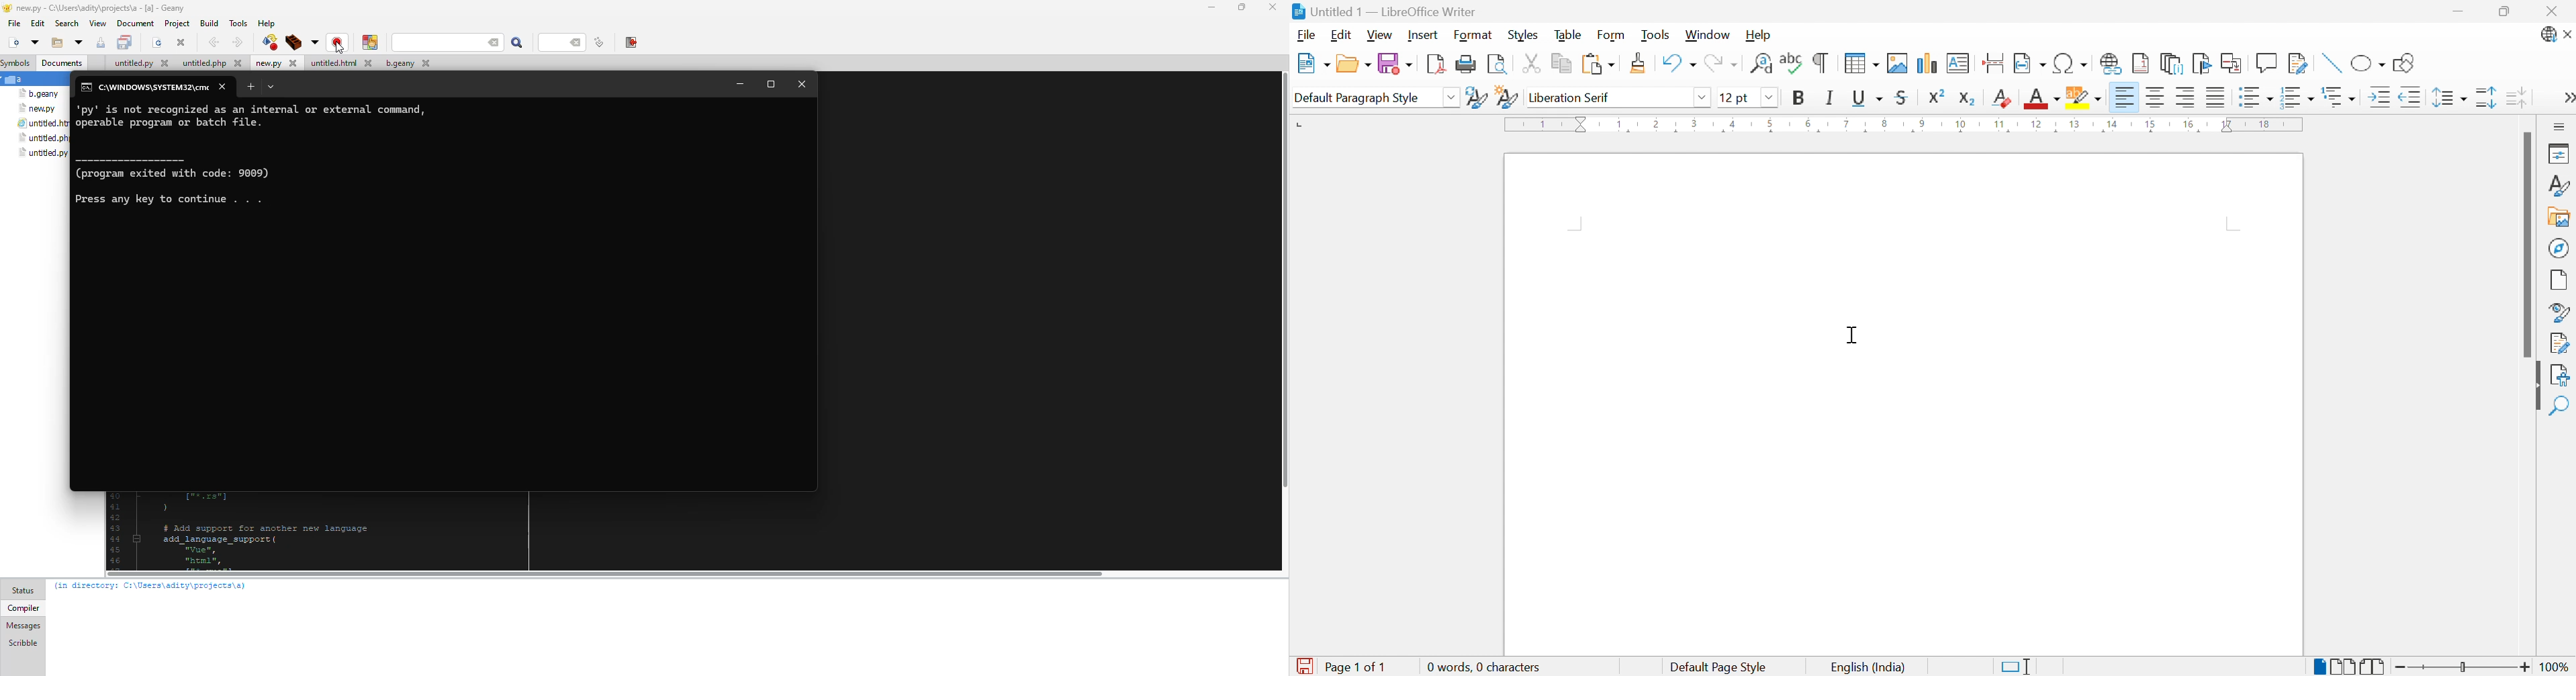  I want to click on Update selected style, so click(1476, 97).